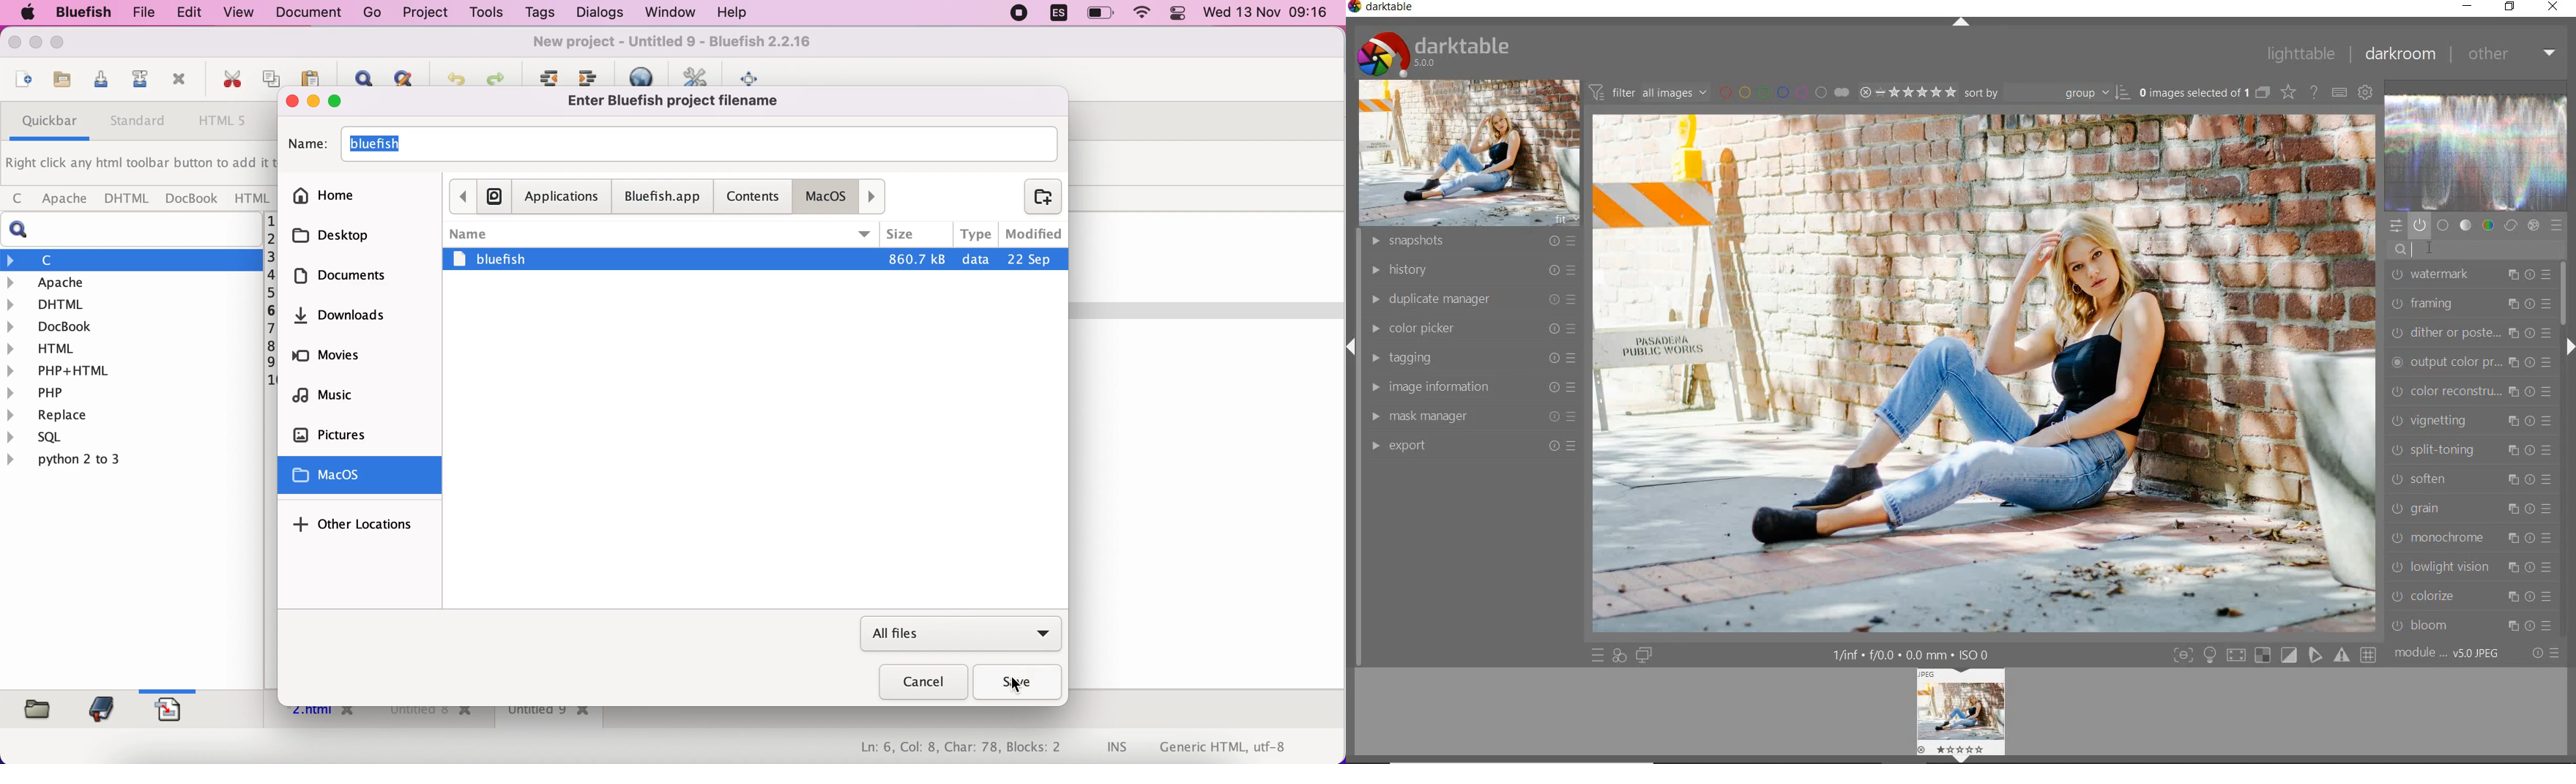  Describe the element at coordinates (140, 166) in the screenshot. I see `right click any html toolbar button to add it to the quickbar` at that location.